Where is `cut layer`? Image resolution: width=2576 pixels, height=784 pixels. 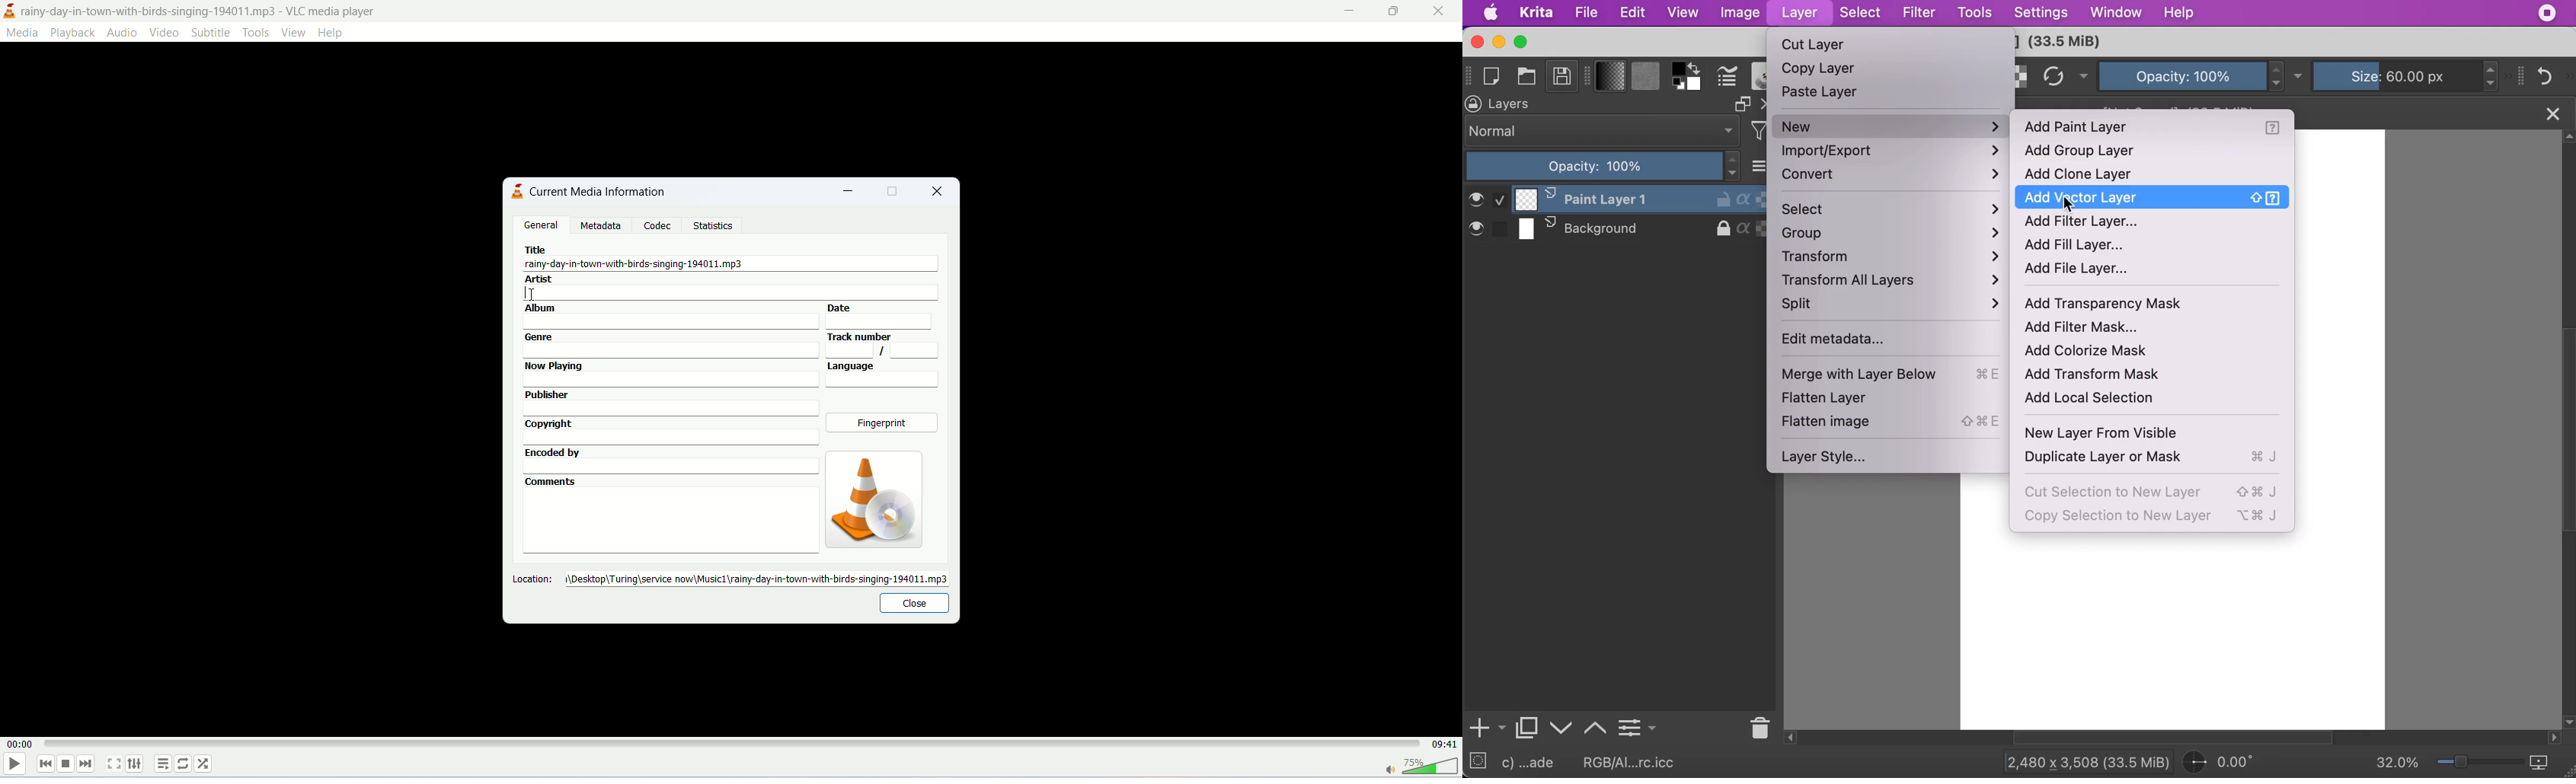
cut layer is located at coordinates (1815, 45).